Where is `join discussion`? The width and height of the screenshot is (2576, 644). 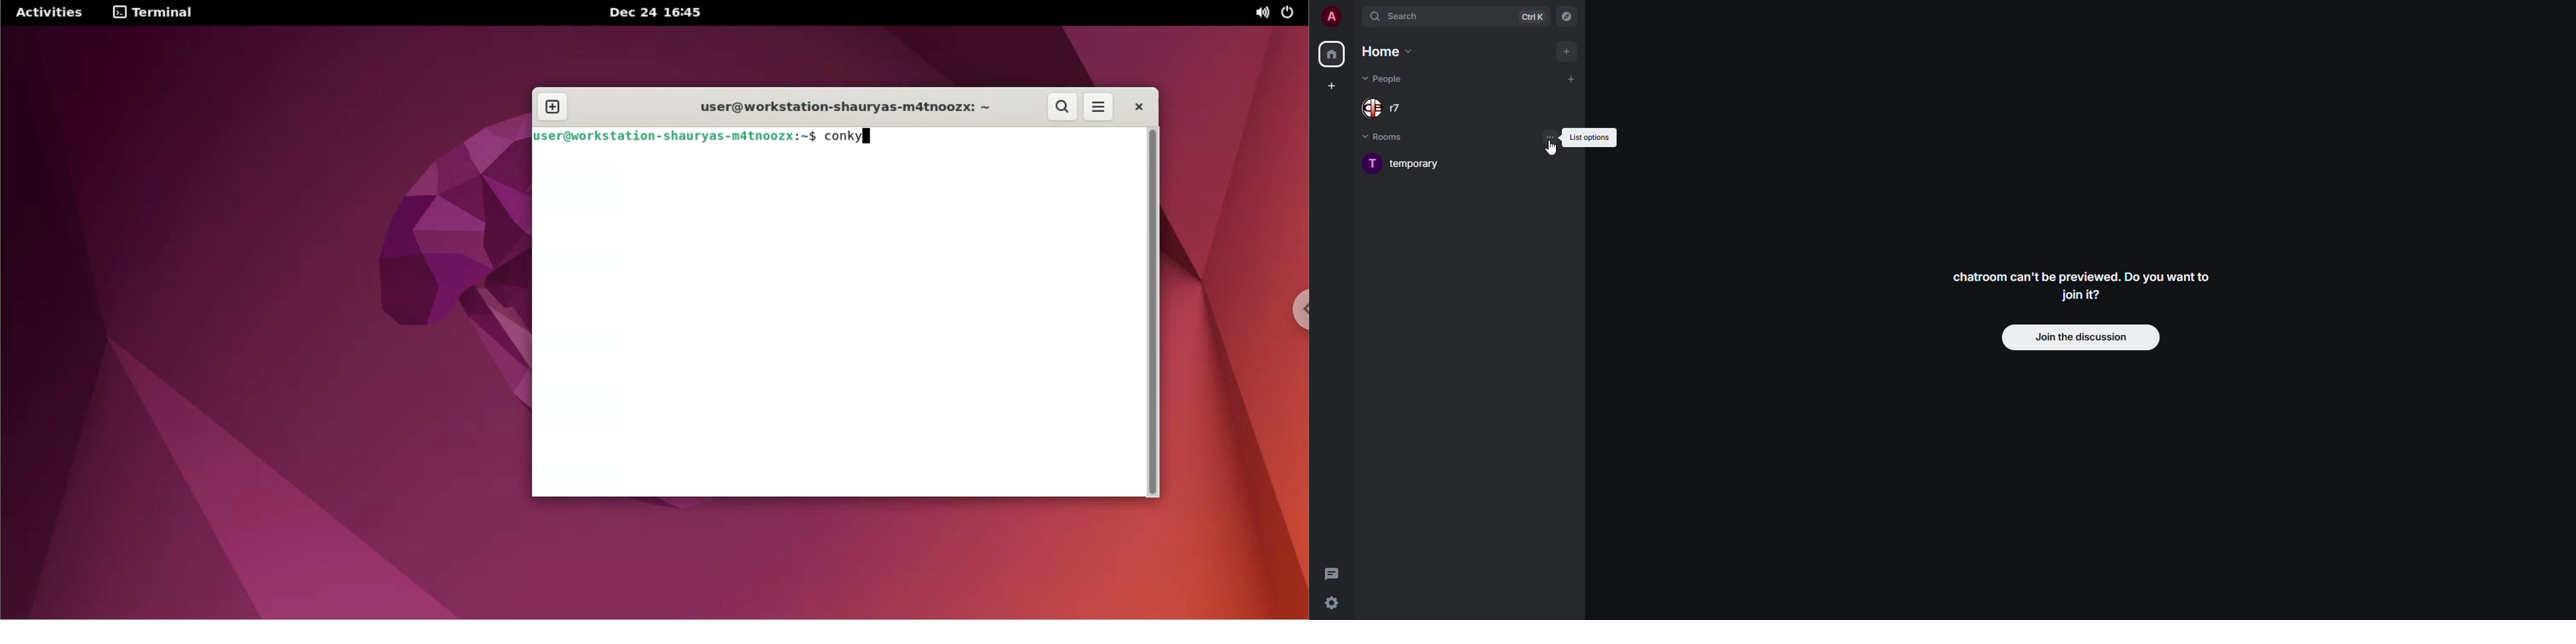
join discussion is located at coordinates (2081, 336).